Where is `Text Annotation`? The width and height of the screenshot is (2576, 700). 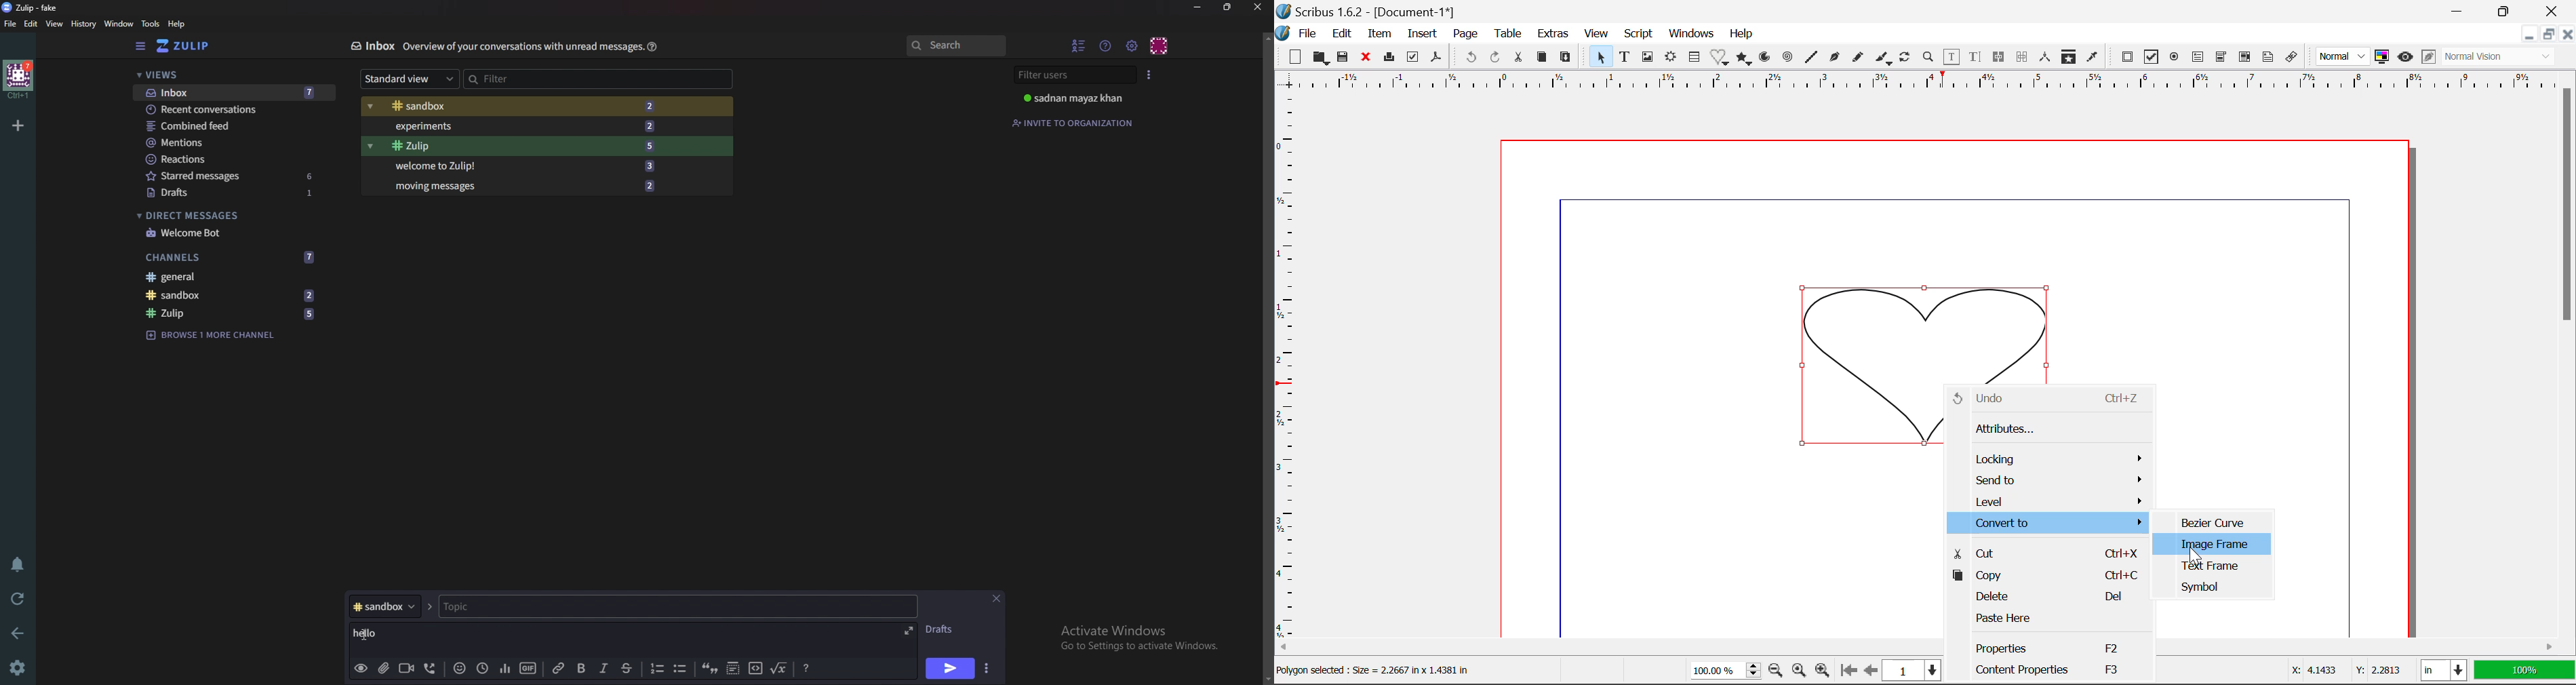 Text Annotation is located at coordinates (2267, 58).